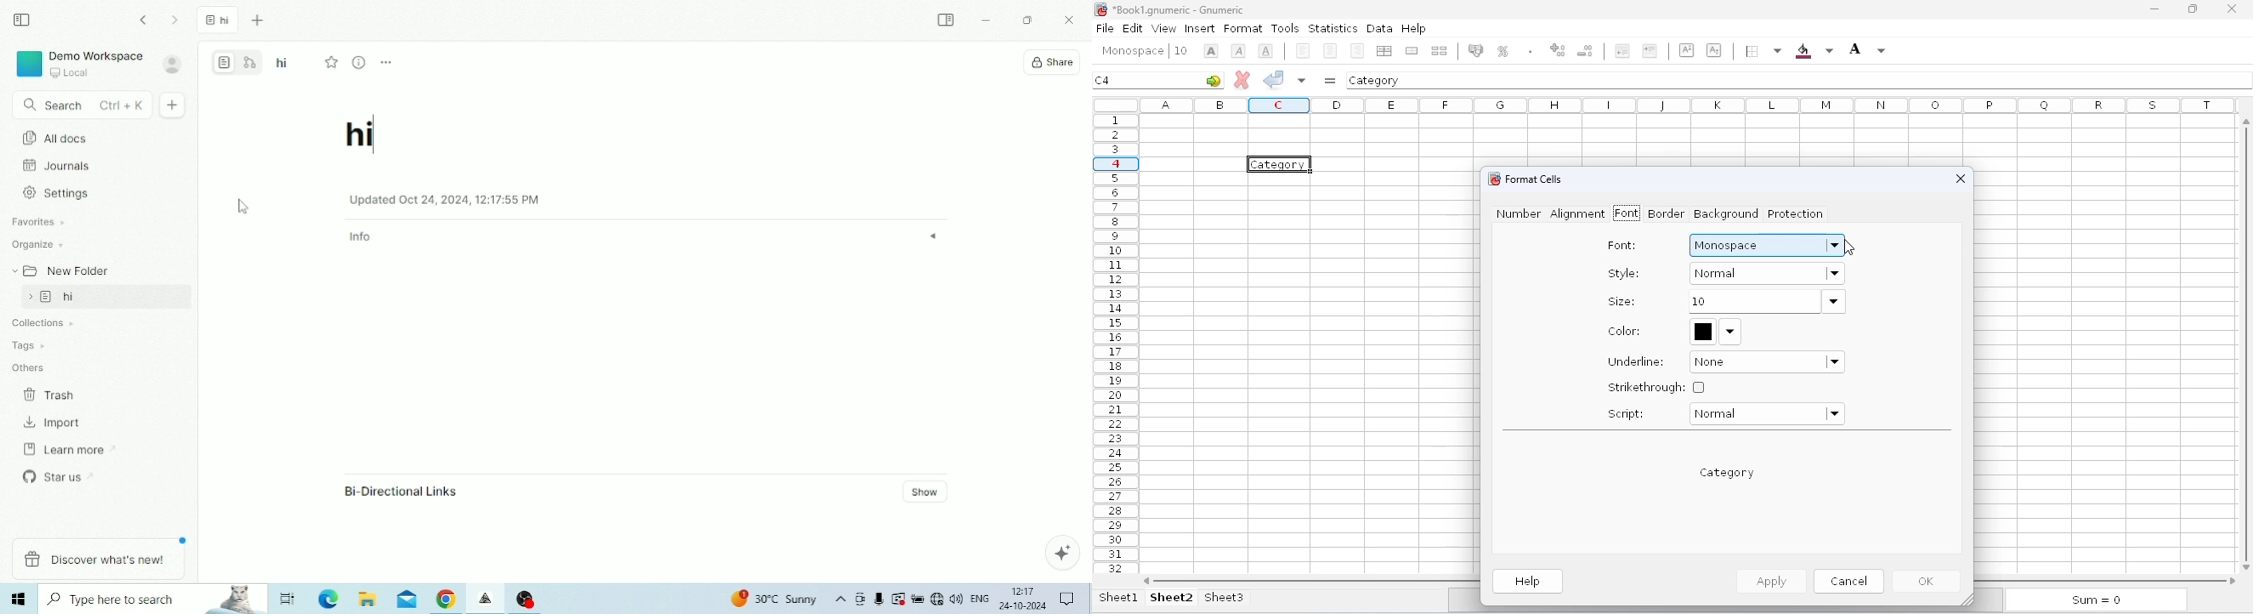 The width and height of the screenshot is (2268, 616). Describe the element at coordinates (1534, 179) in the screenshot. I see `format cells` at that location.